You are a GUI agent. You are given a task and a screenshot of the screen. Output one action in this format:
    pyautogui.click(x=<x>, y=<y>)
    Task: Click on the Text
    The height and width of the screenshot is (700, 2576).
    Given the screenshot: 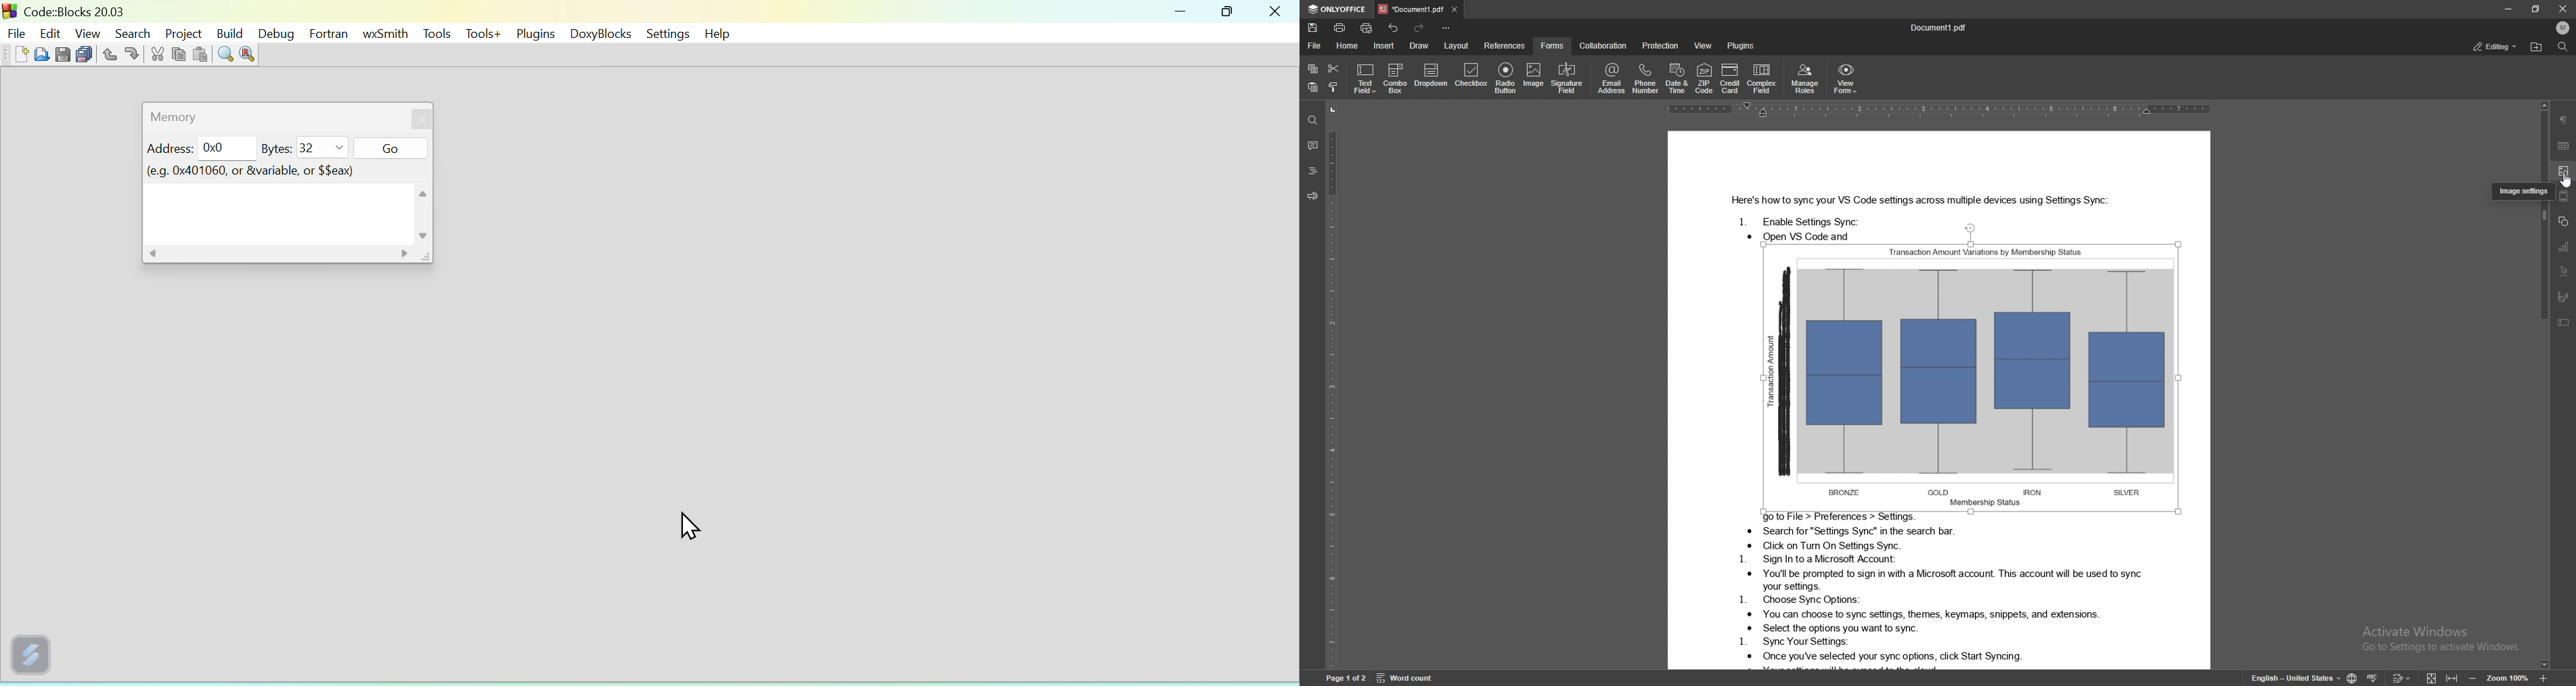 What is the action you would take?
    pyautogui.click(x=1919, y=213)
    